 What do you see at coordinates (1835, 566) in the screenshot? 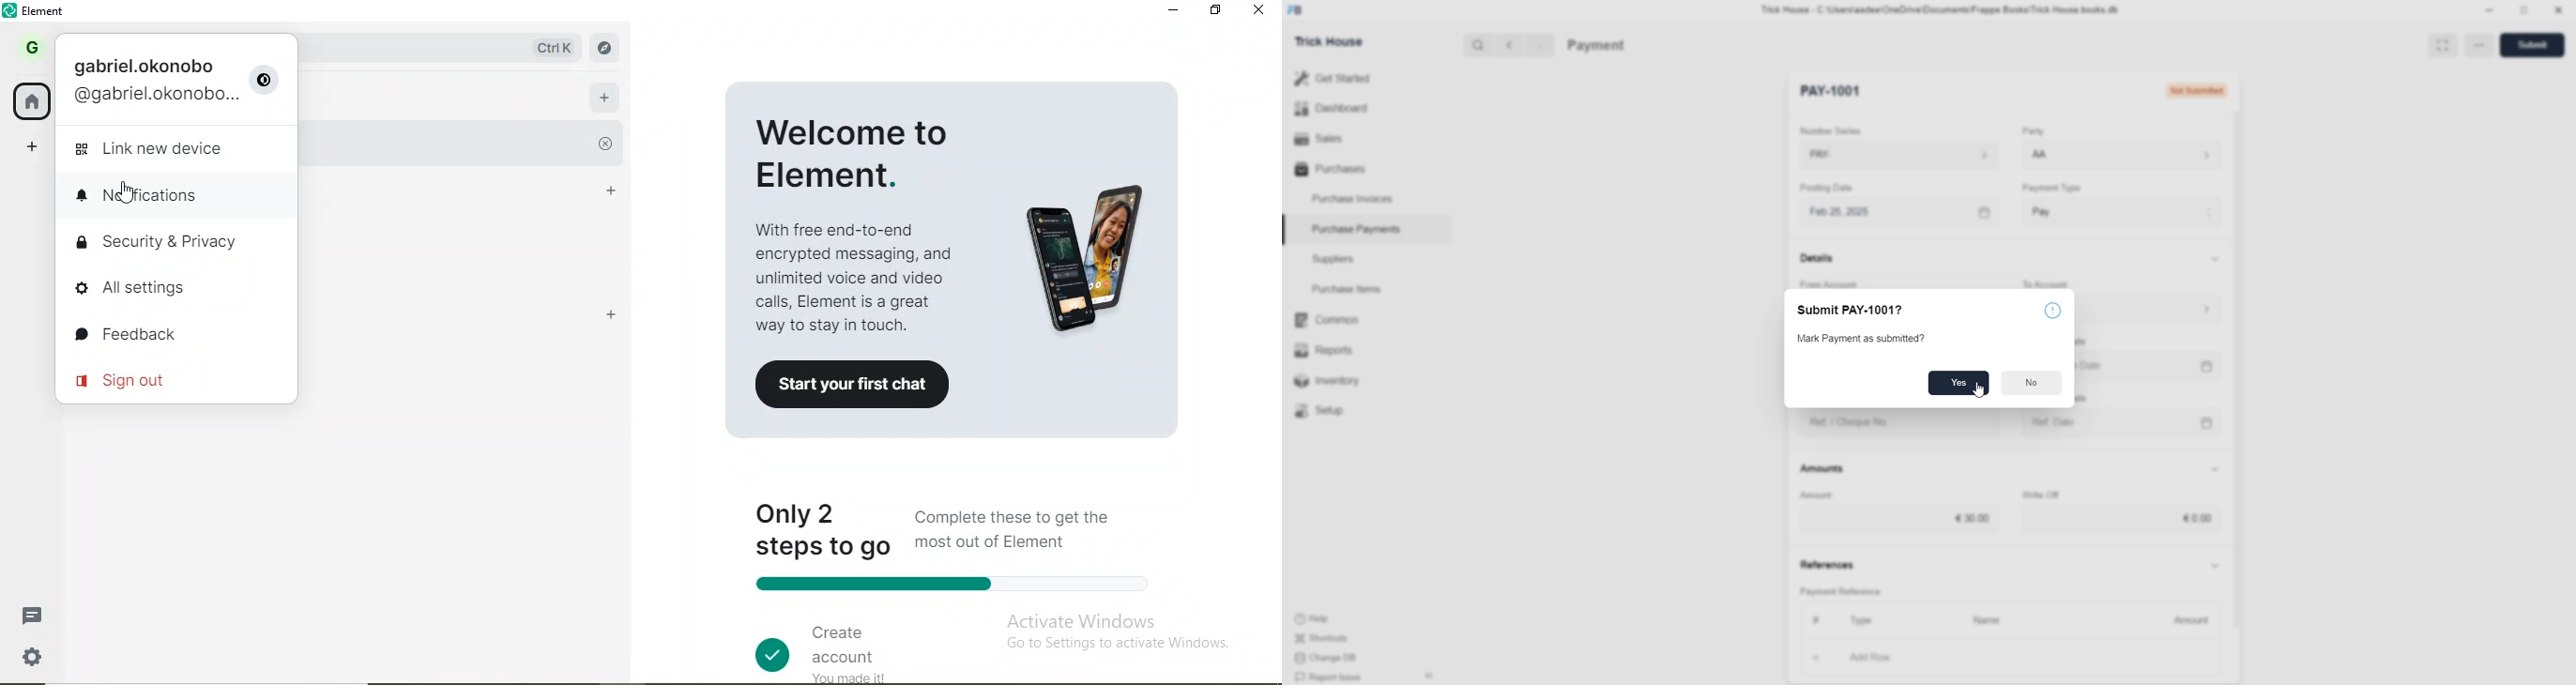
I see `References` at bounding box center [1835, 566].